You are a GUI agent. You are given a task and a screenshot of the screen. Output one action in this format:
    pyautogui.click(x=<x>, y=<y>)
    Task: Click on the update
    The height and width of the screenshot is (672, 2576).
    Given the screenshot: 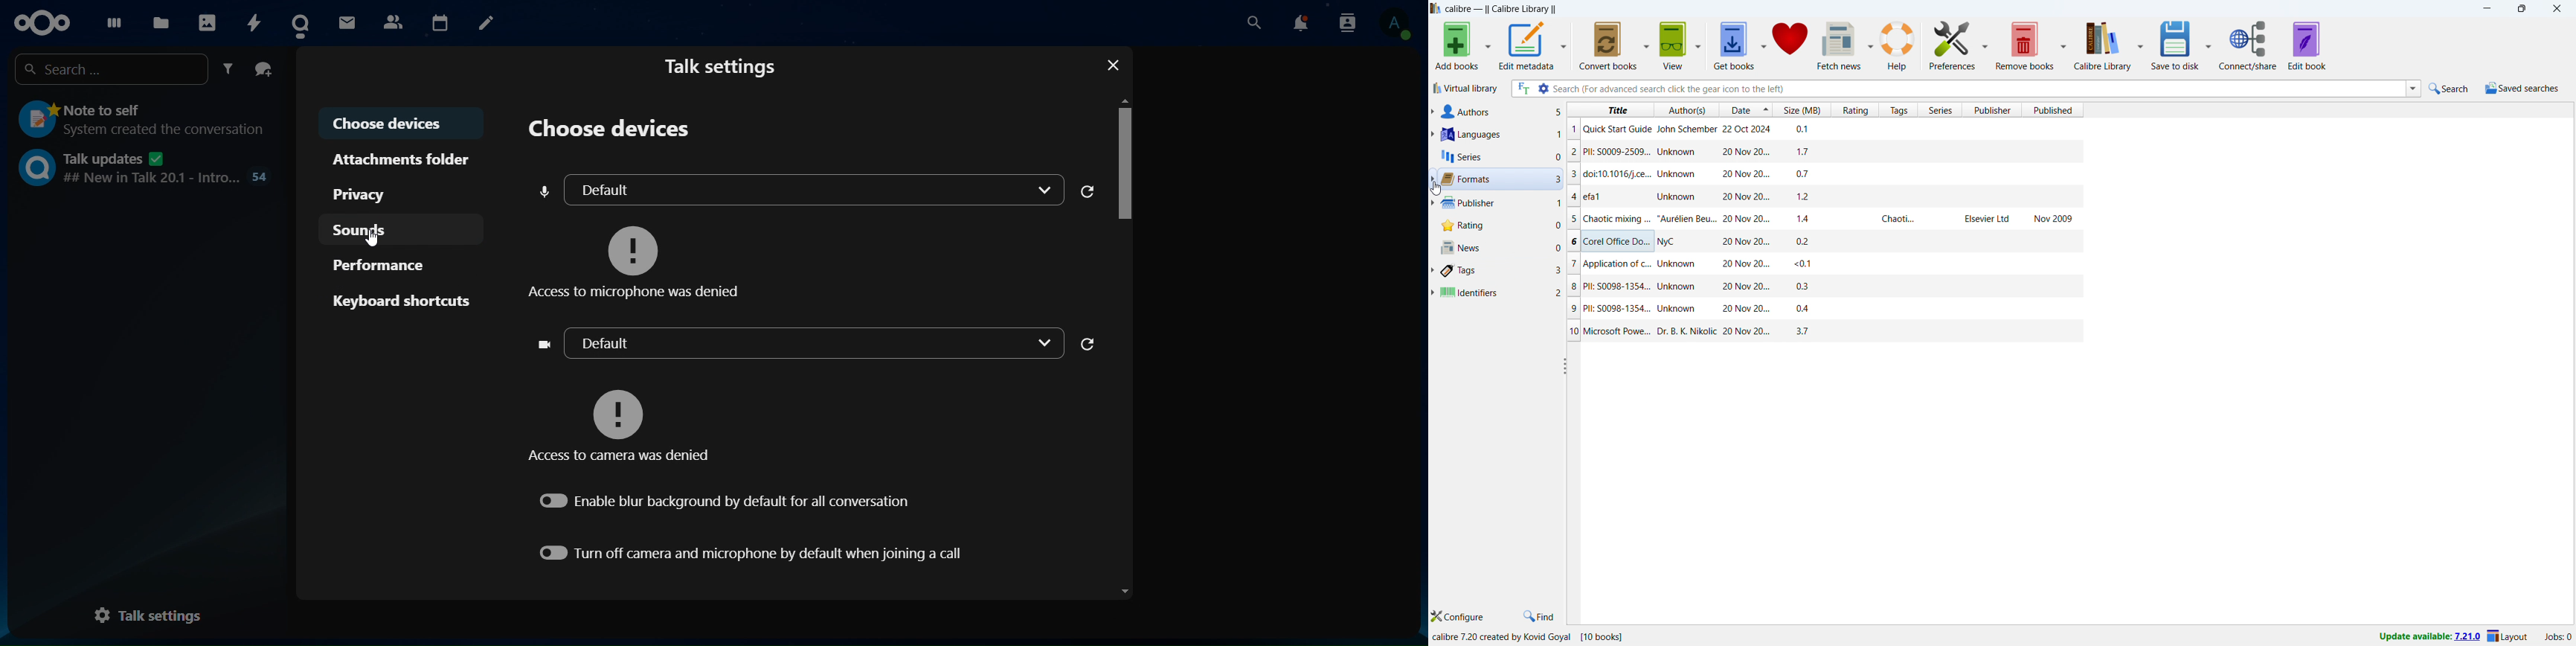 What is the action you would take?
    pyautogui.click(x=2428, y=636)
    